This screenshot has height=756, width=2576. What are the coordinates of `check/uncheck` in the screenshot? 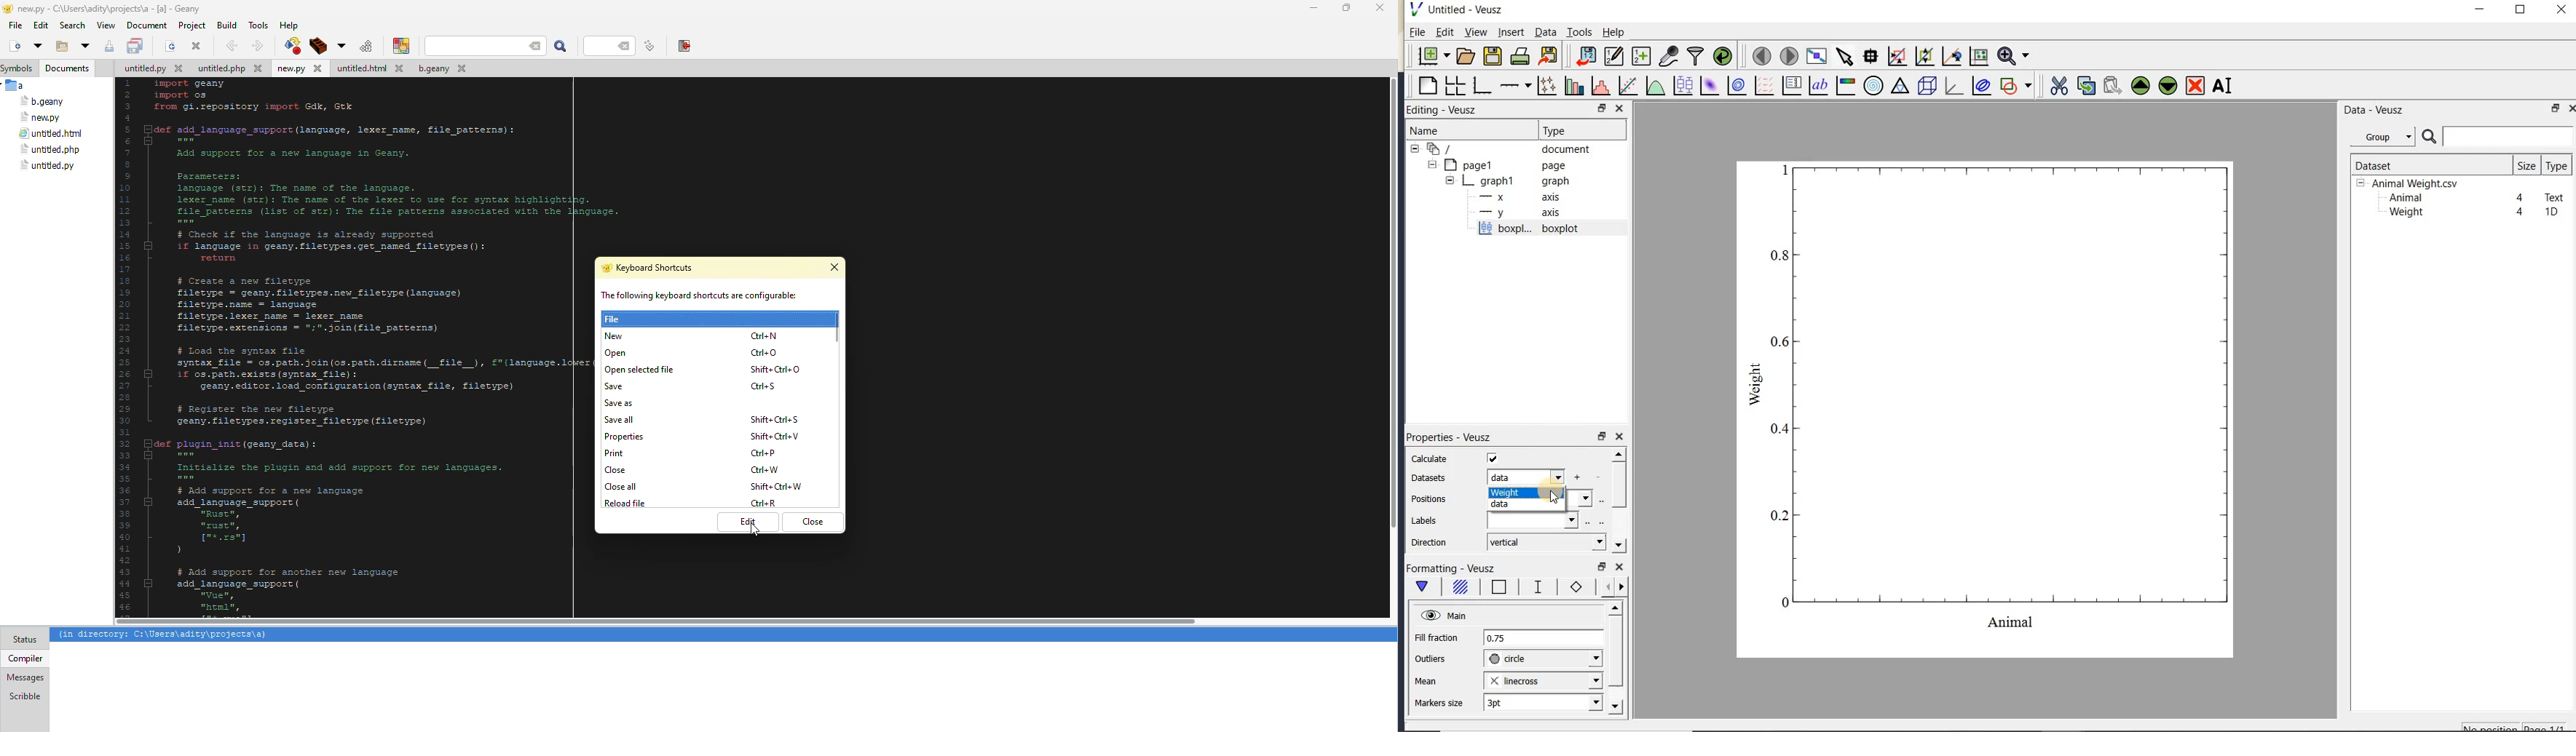 It's located at (1493, 458).